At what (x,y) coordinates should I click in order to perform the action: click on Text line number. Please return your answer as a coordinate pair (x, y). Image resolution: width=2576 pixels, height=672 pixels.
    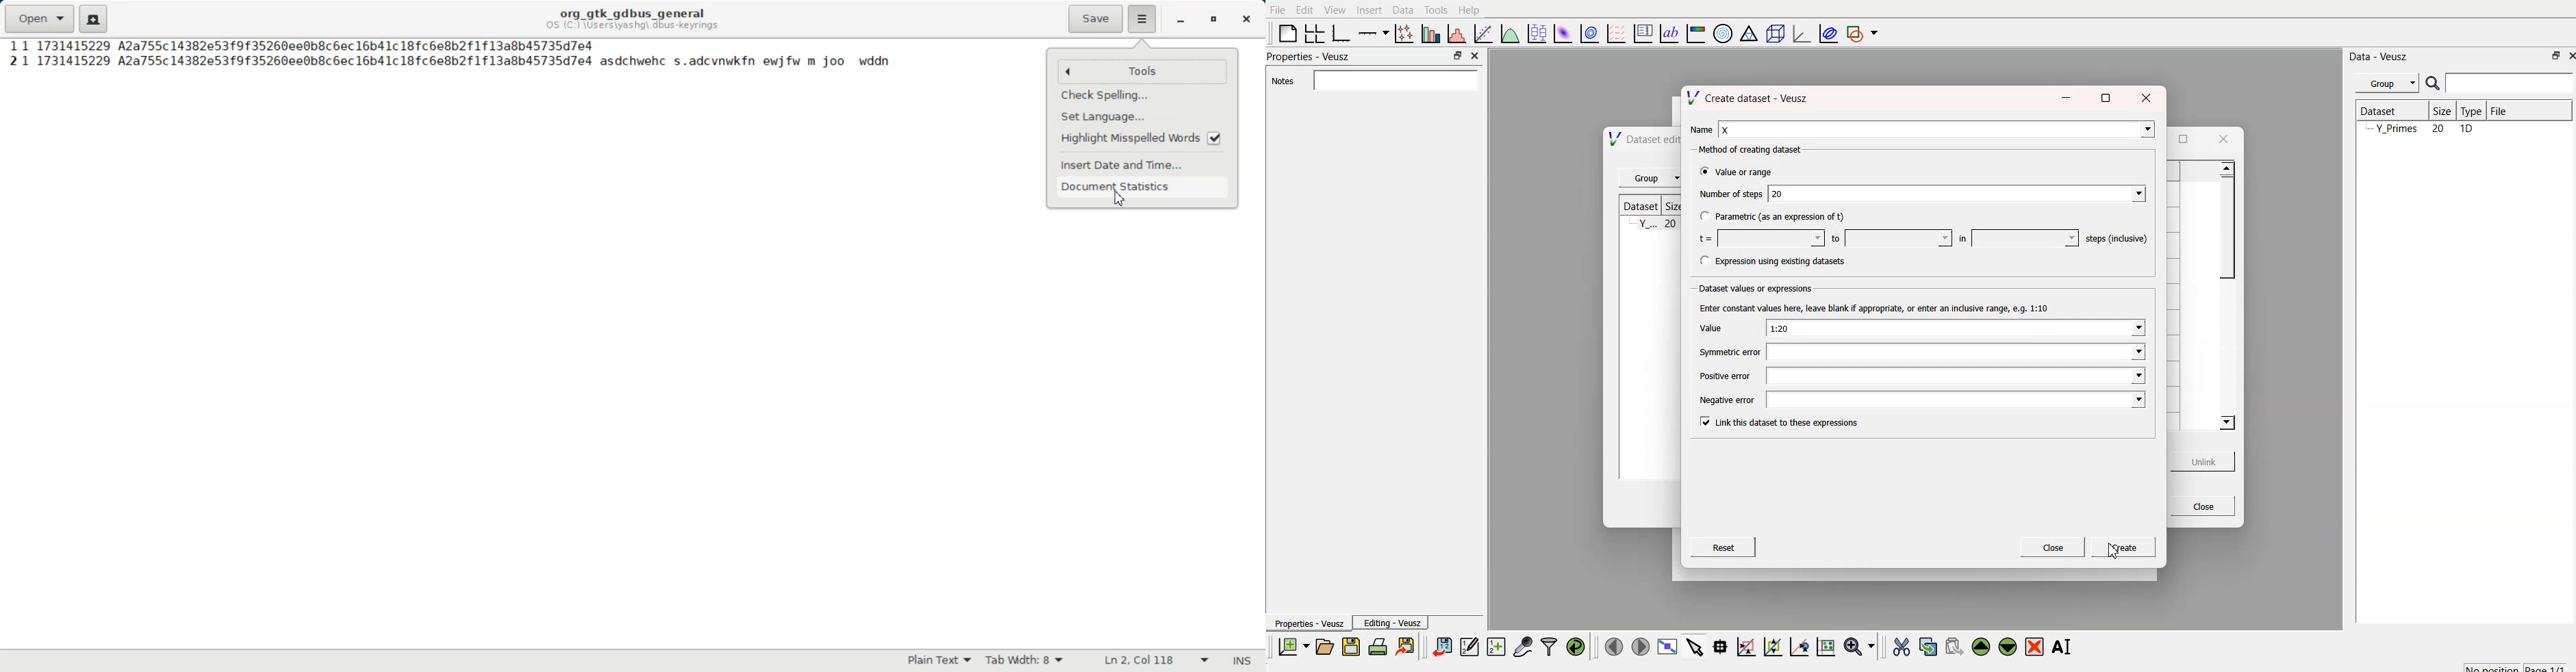
    Looking at the image, I should click on (9, 55).